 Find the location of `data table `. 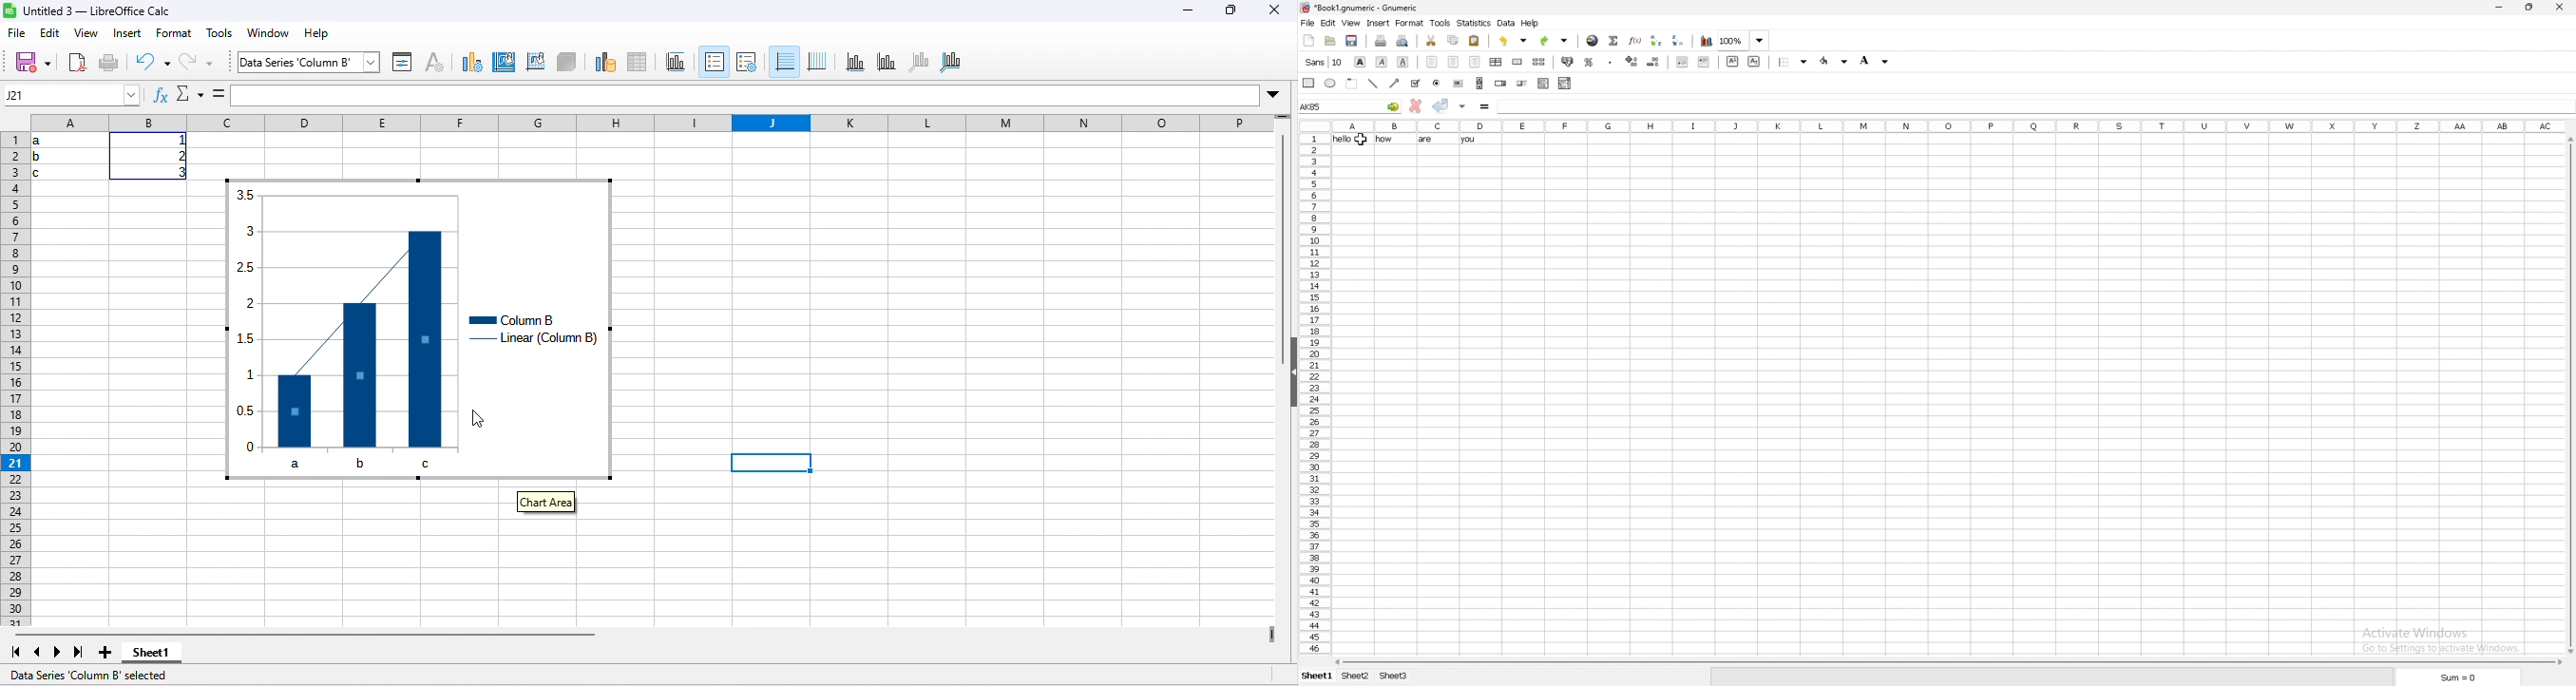

data table  is located at coordinates (641, 60).